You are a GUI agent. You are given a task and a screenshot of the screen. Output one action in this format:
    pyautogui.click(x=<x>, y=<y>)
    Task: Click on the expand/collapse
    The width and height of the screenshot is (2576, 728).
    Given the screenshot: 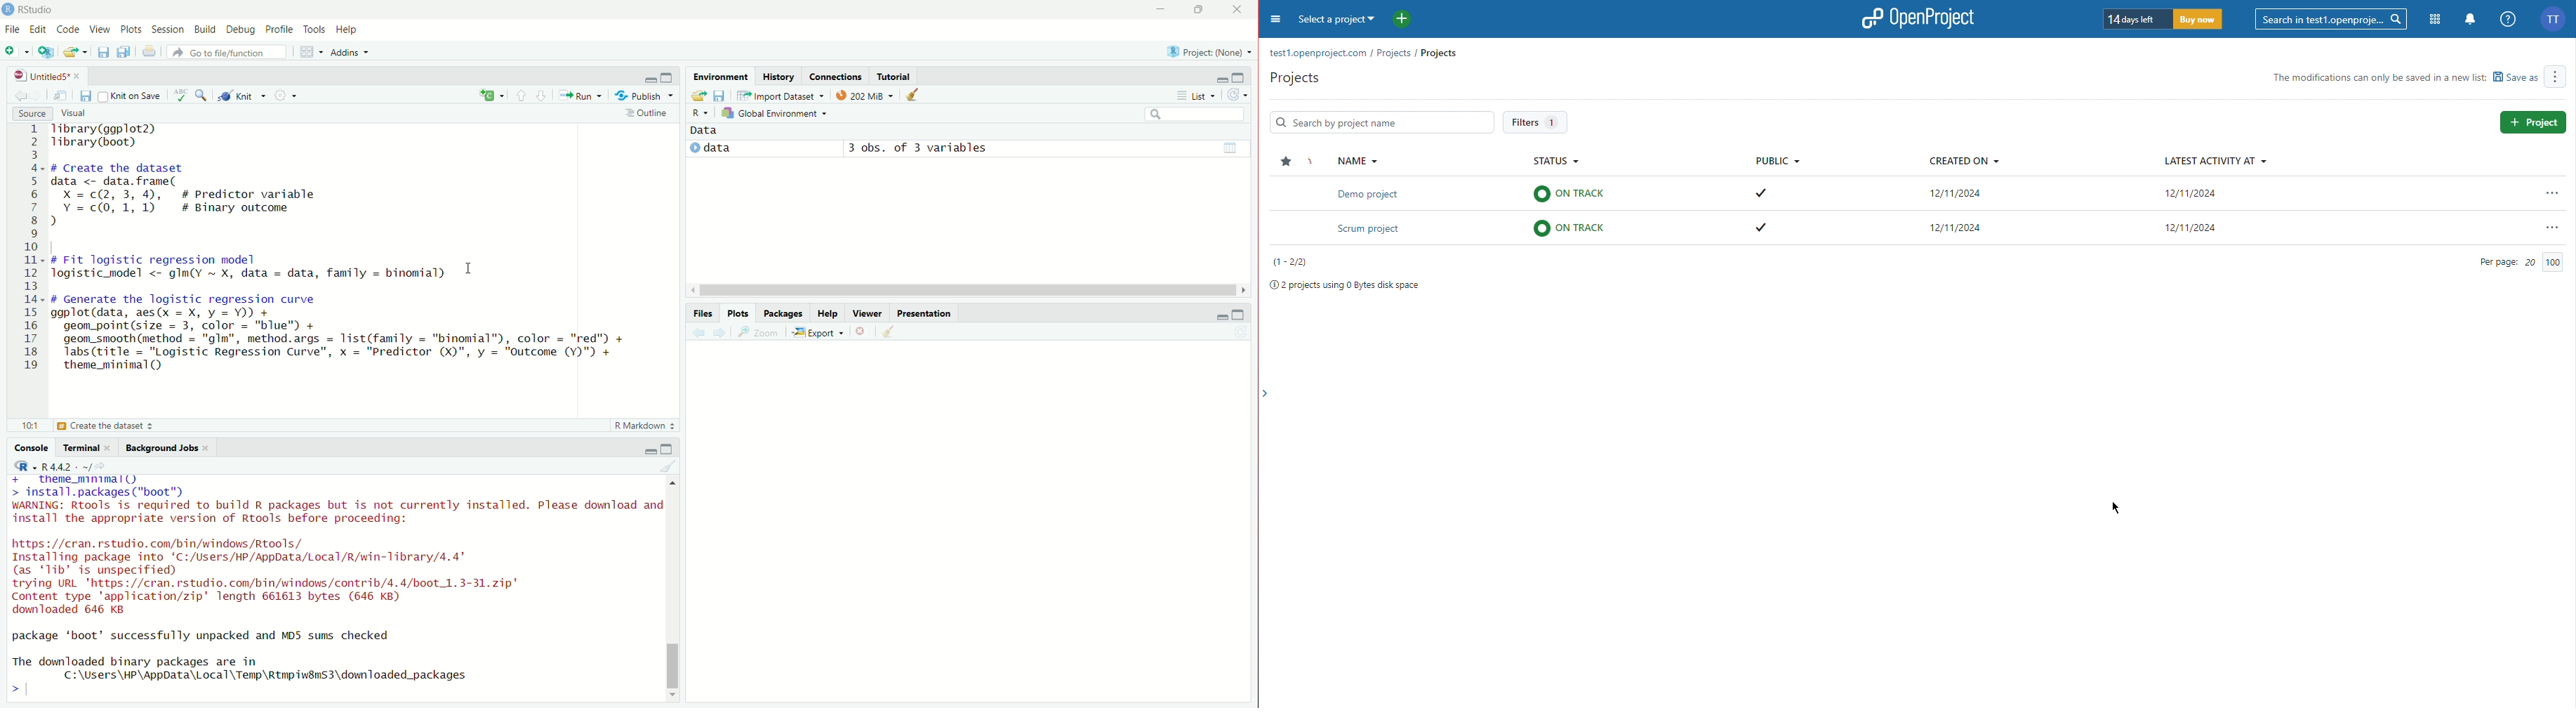 What is the action you would take?
    pyautogui.click(x=694, y=148)
    